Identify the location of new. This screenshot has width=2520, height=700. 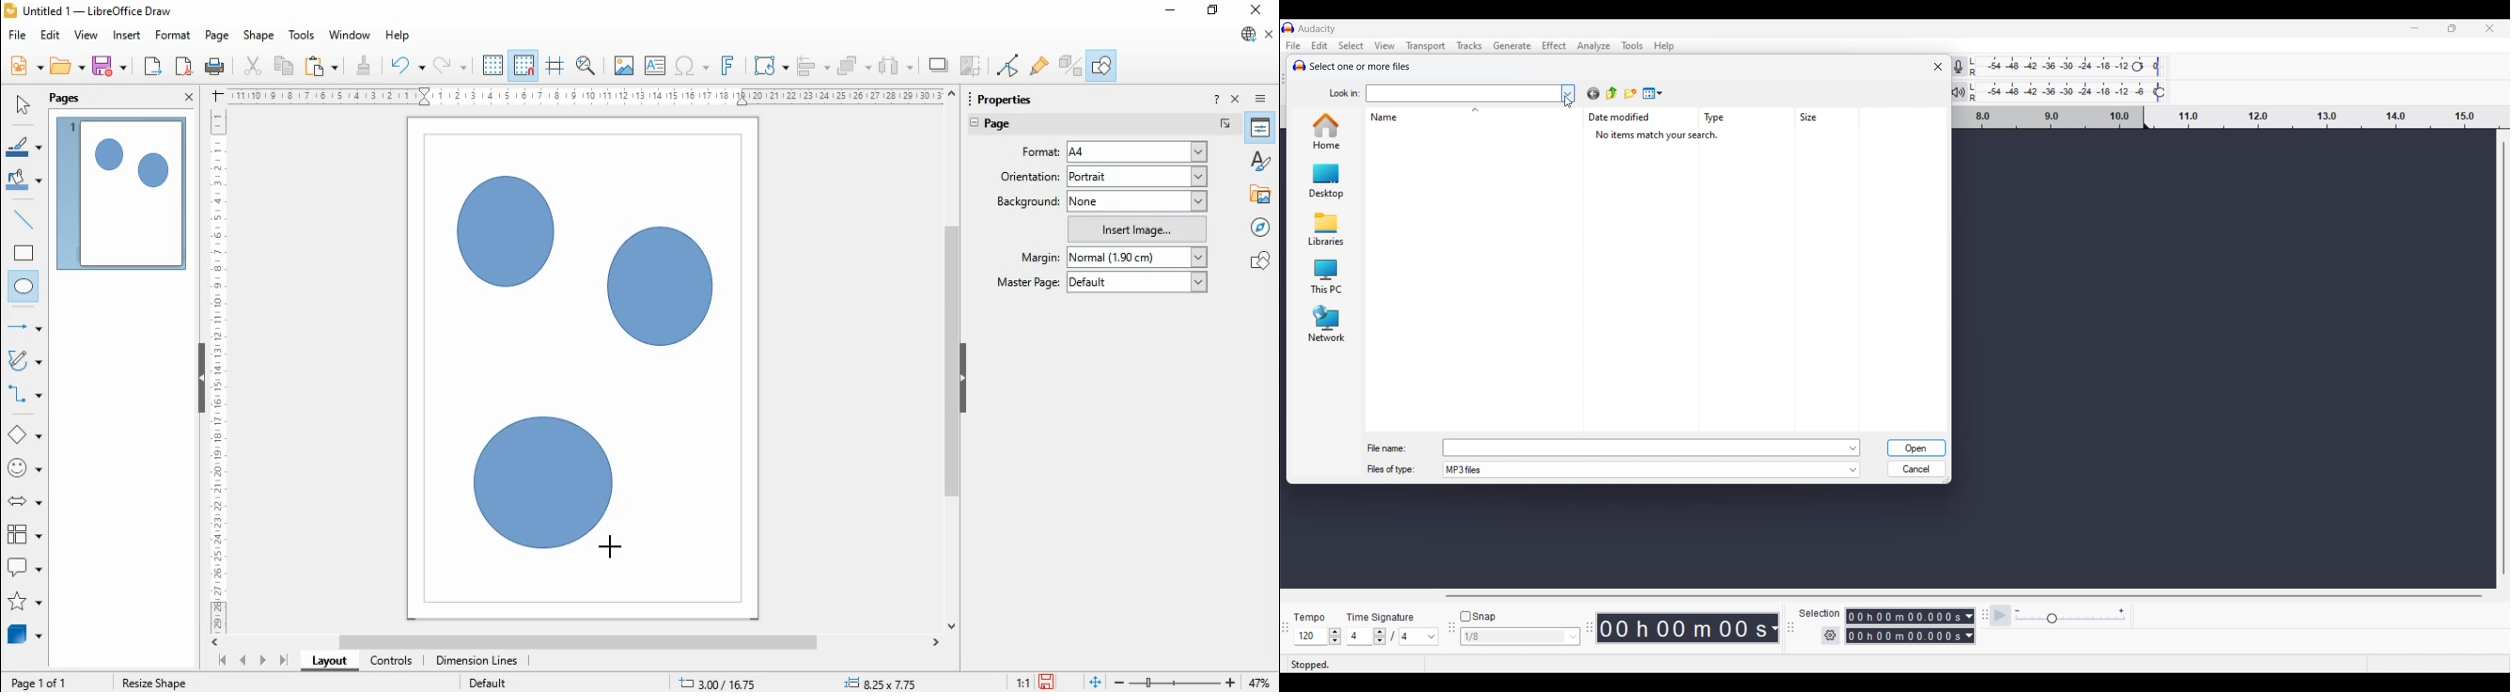
(26, 65).